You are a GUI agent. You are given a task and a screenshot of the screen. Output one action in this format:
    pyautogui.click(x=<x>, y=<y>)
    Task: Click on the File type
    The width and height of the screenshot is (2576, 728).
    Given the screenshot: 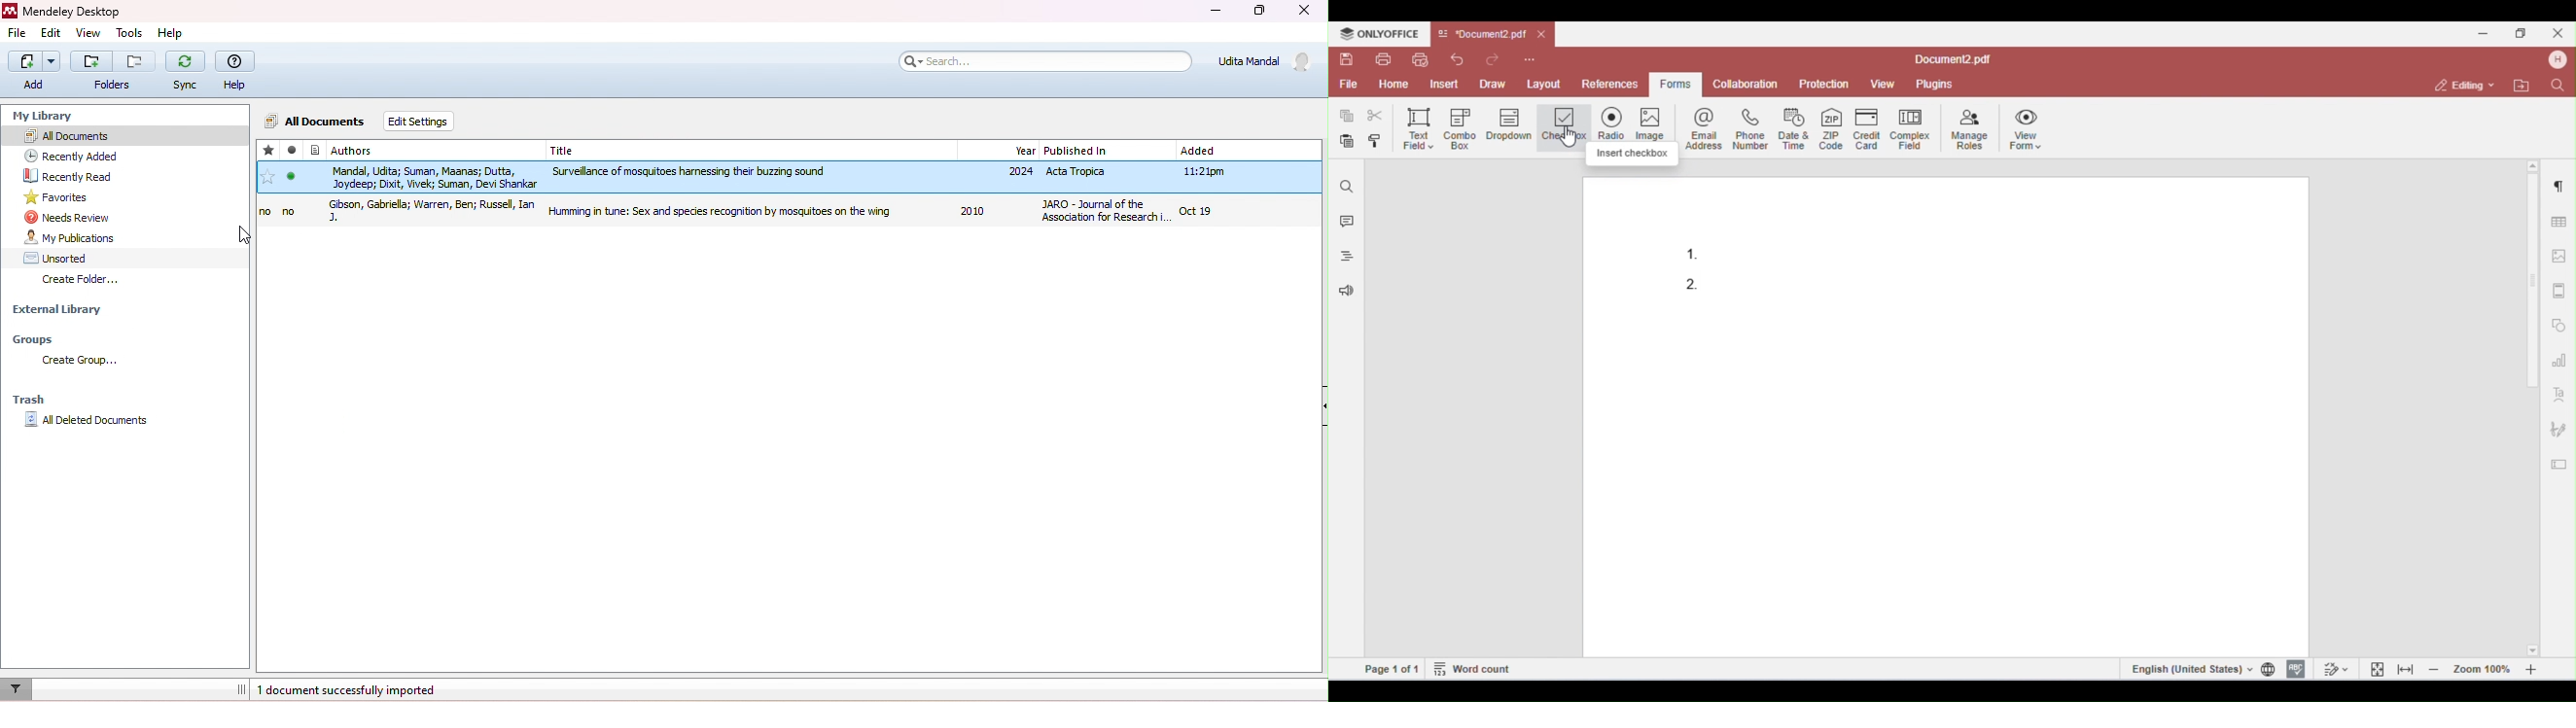 What is the action you would take?
    pyautogui.click(x=314, y=150)
    